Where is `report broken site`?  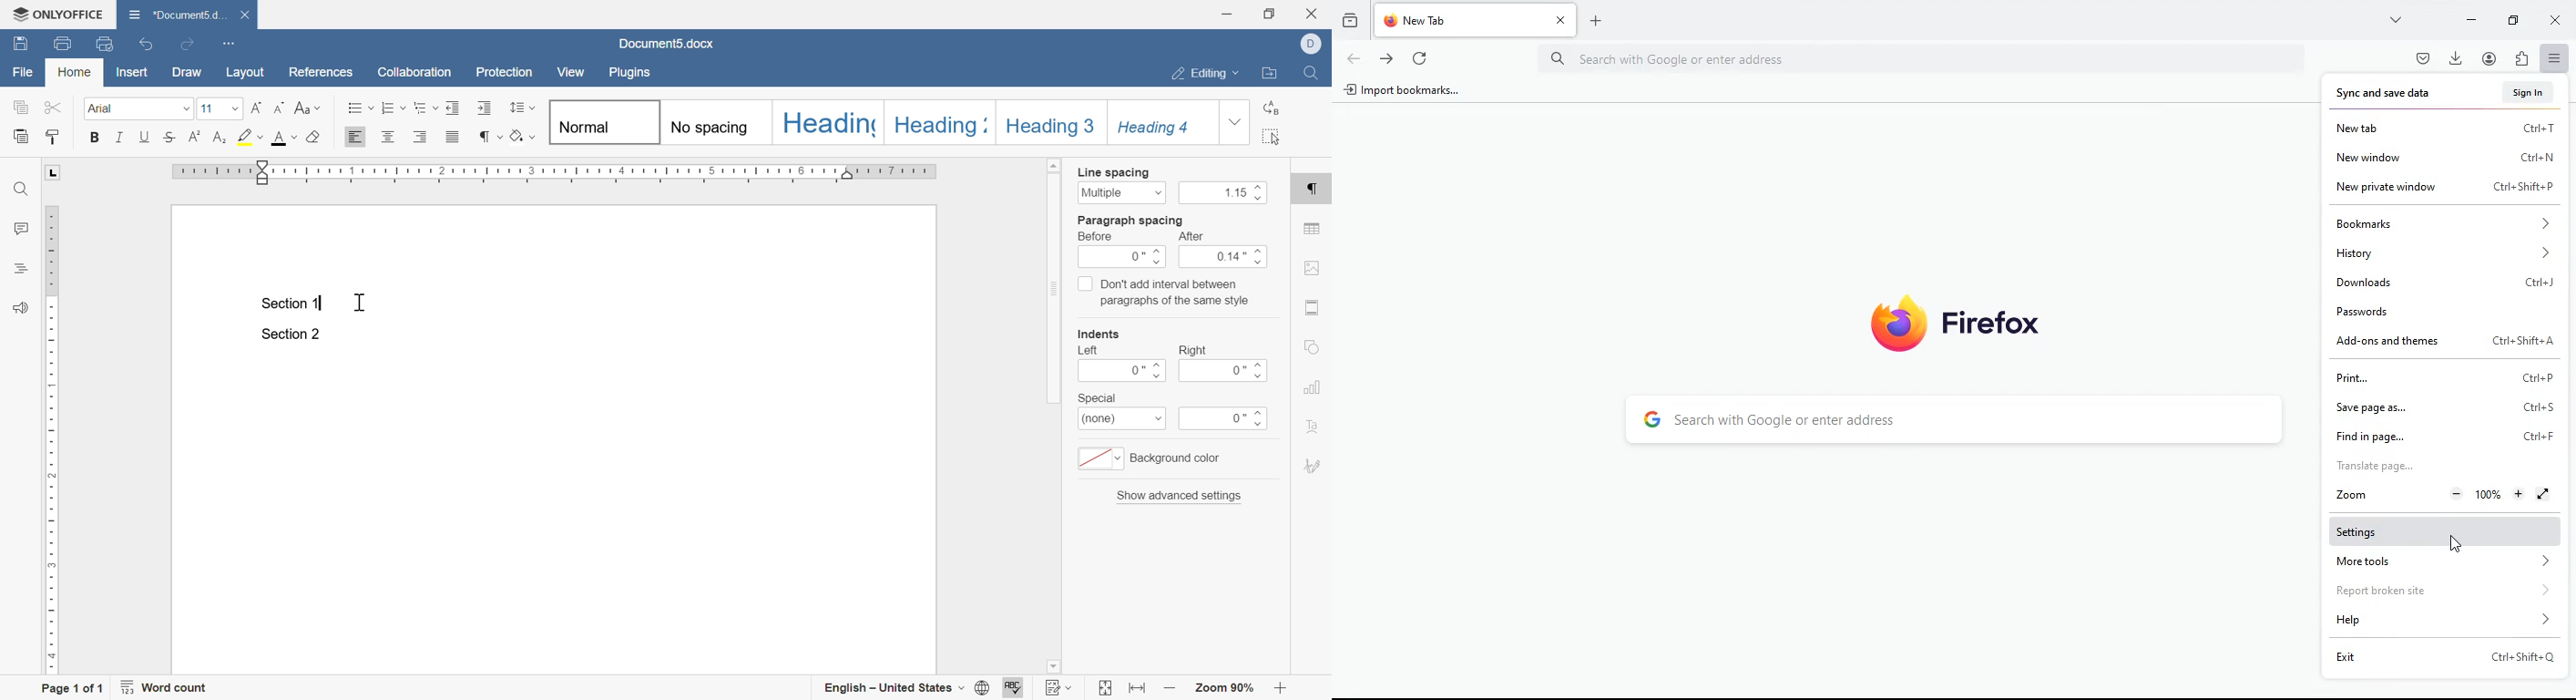 report broken site is located at coordinates (2431, 592).